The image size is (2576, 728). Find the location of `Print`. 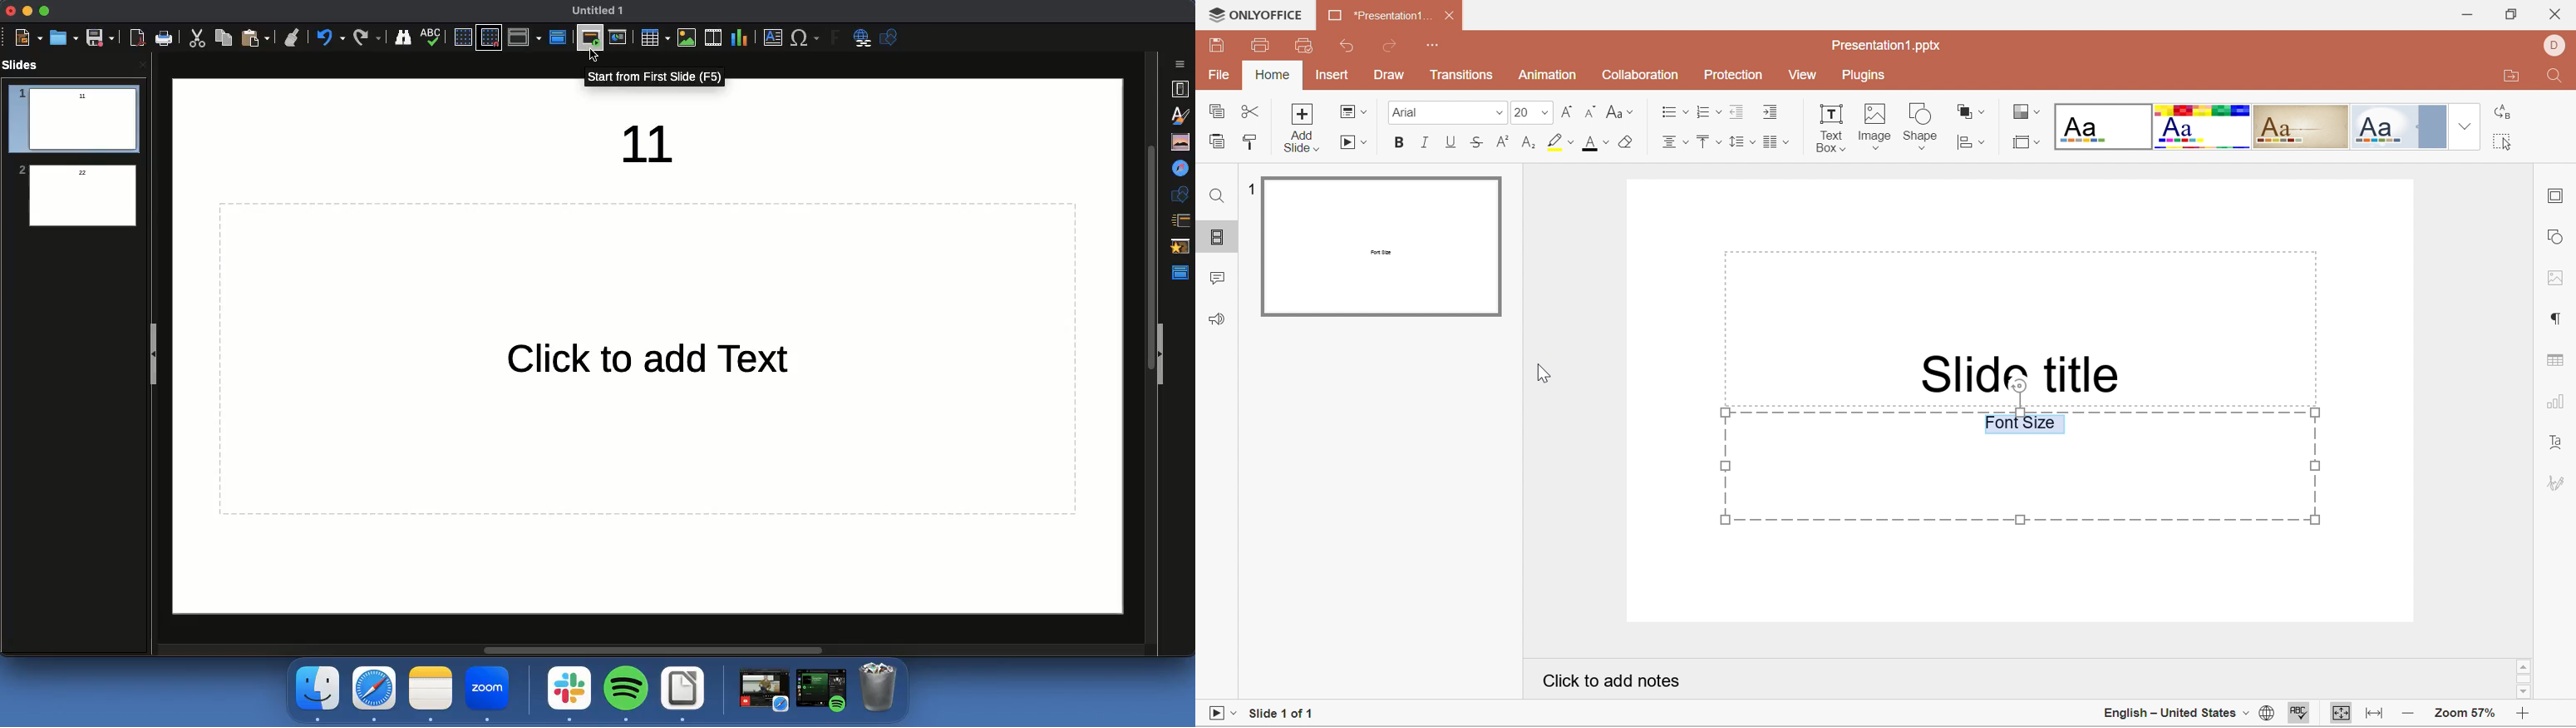

Print is located at coordinates (165, 39).